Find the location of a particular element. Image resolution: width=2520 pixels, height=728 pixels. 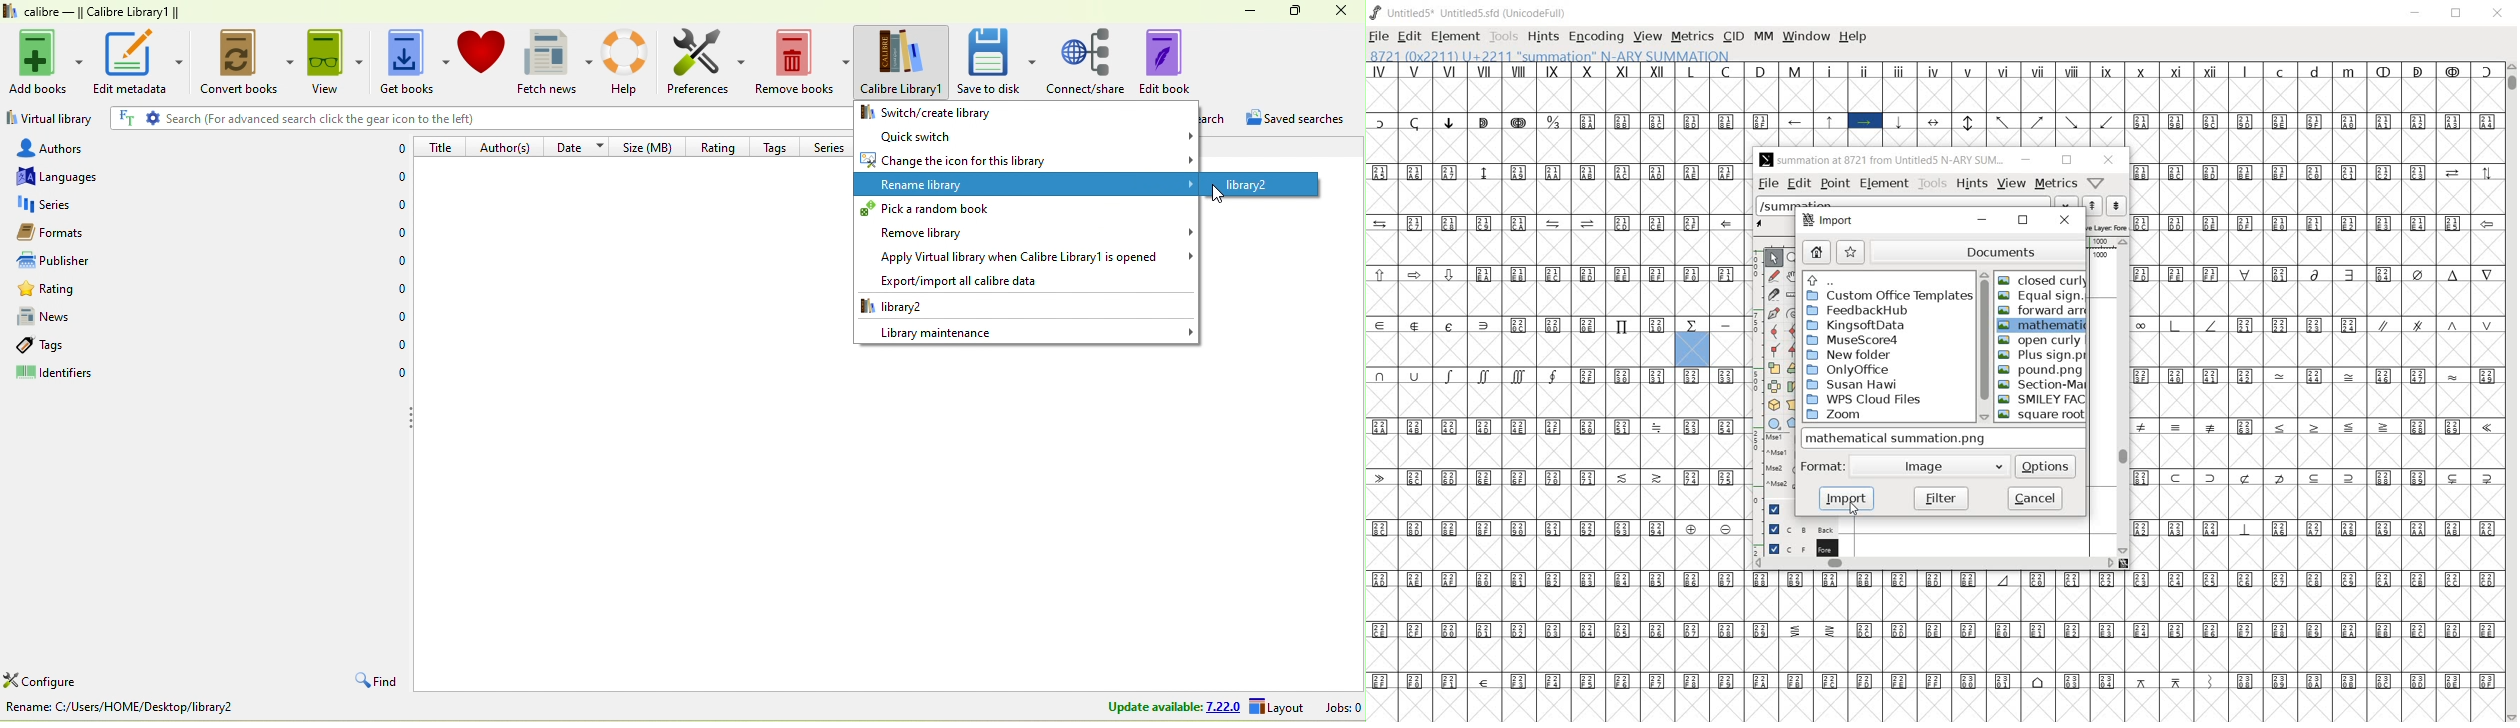

0 is located at coordinates (397, 375).